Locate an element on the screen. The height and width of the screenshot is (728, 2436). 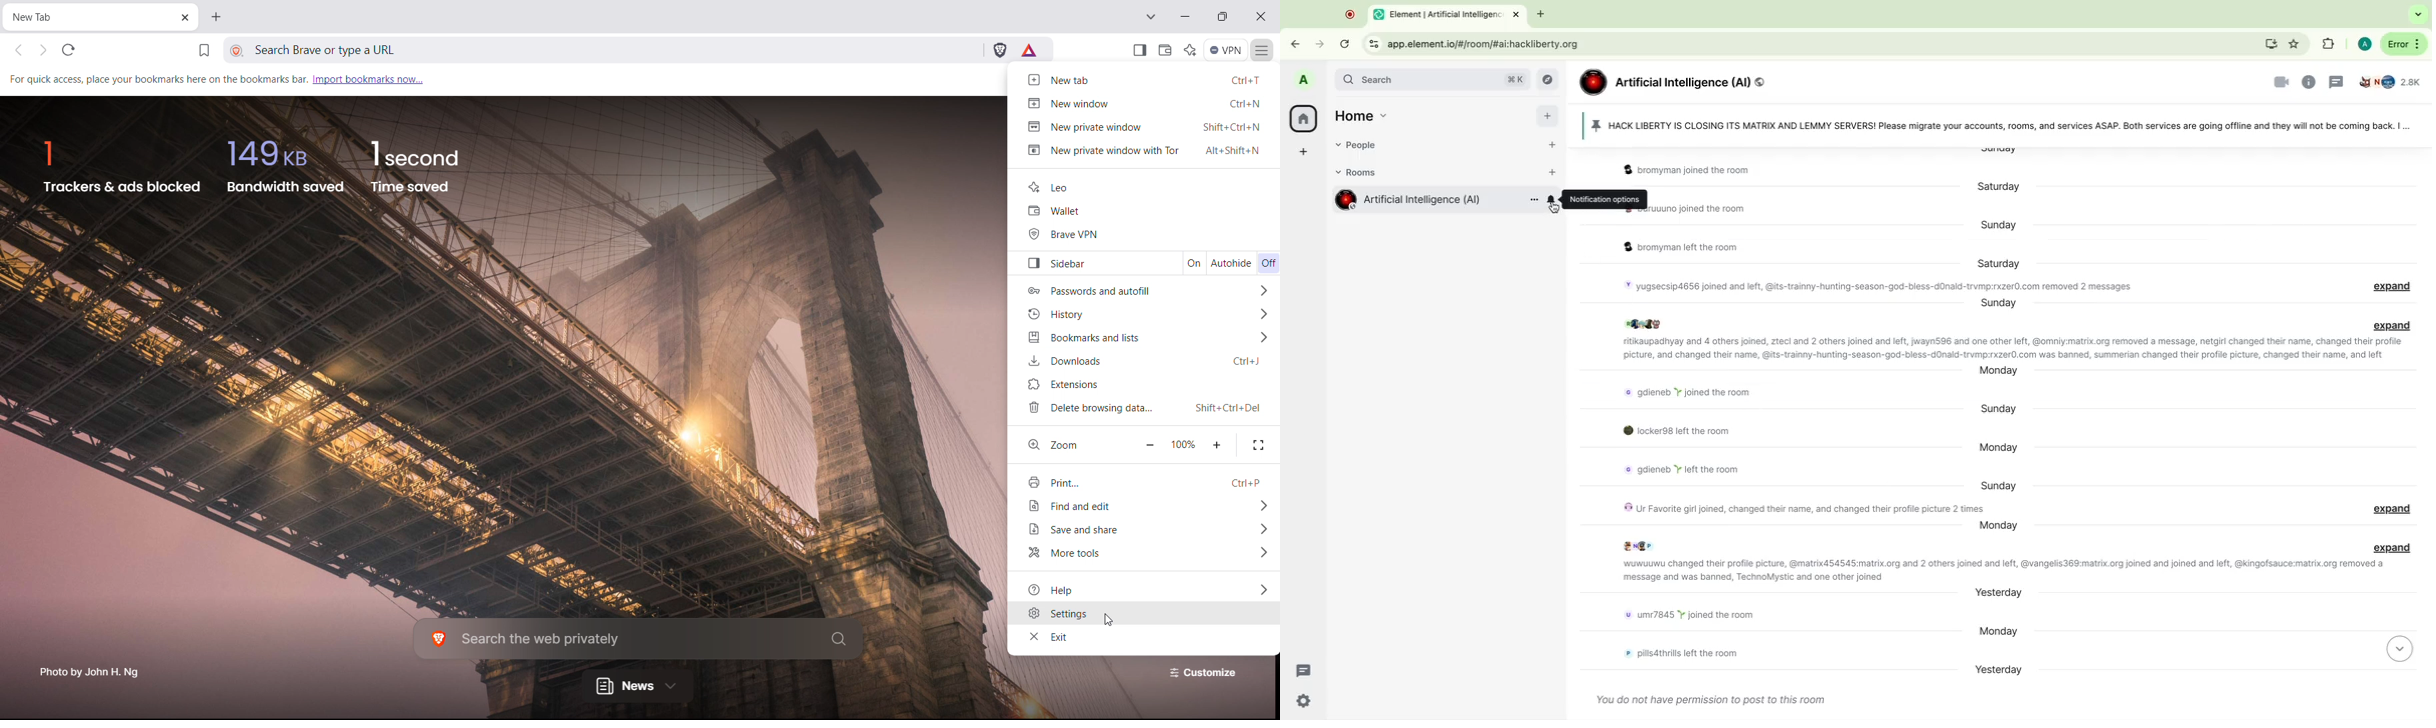
Notification option is located at coordinates (1551, 200).